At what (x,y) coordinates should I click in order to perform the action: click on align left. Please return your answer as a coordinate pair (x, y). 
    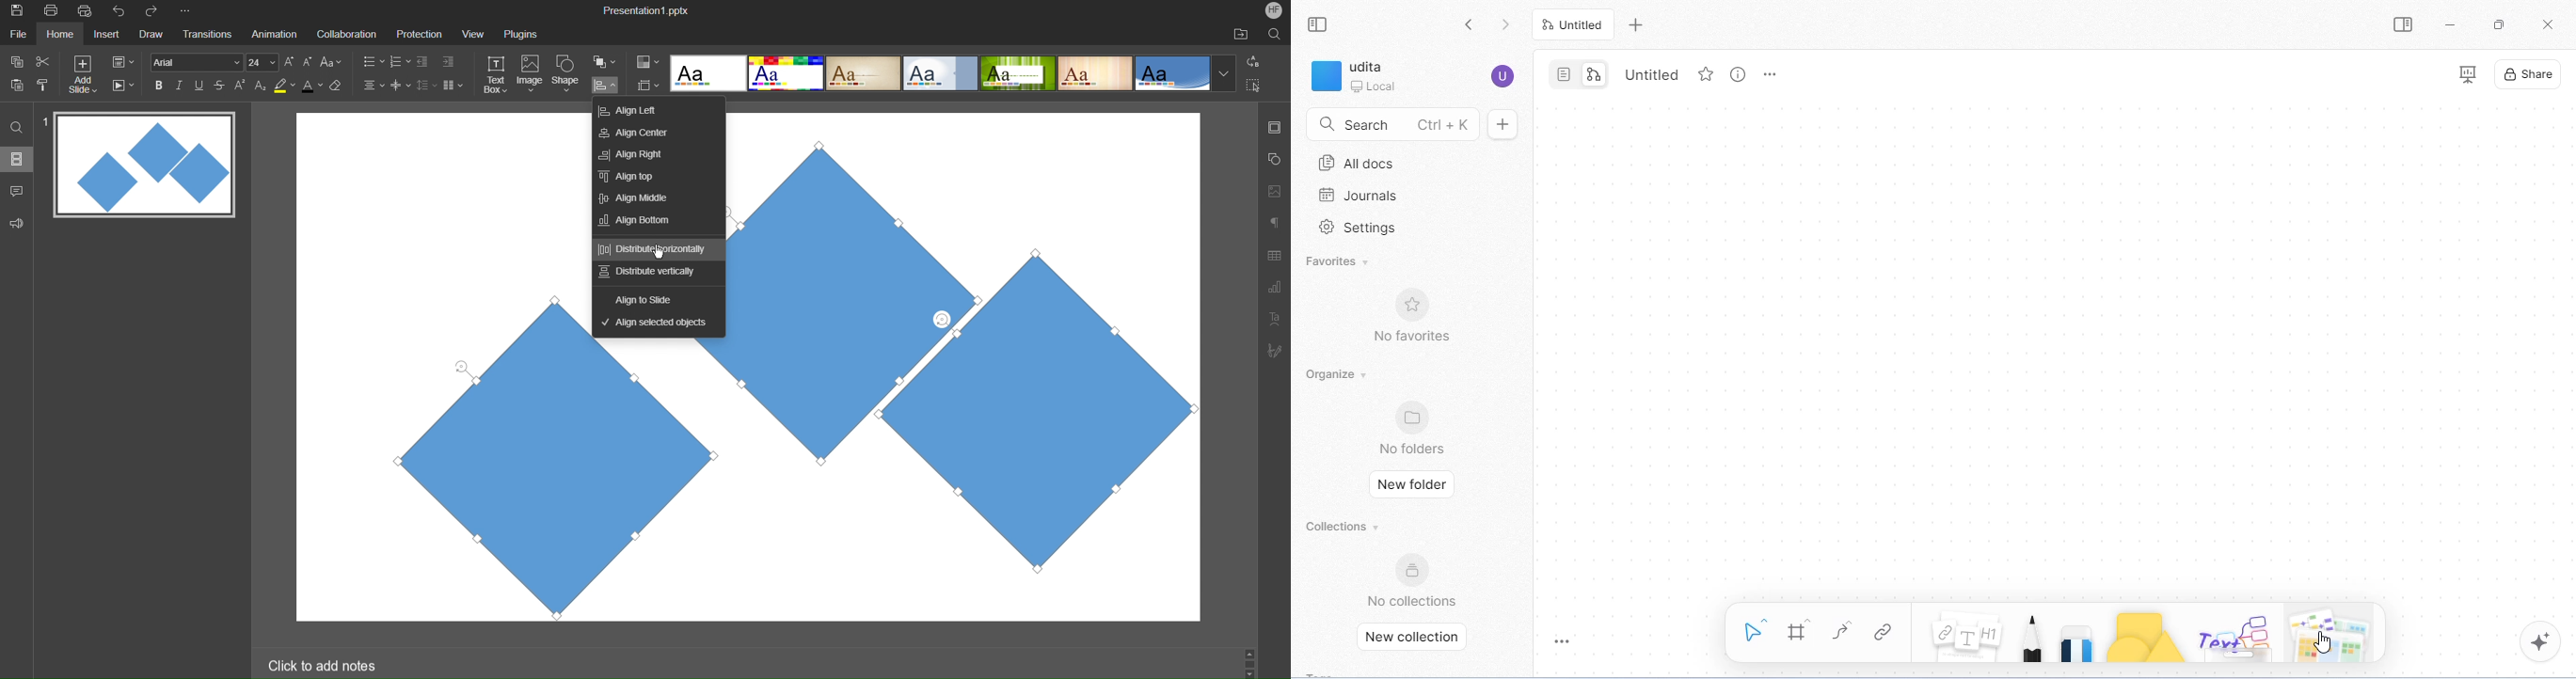
    Looking at the image, I should click on (655, 110).